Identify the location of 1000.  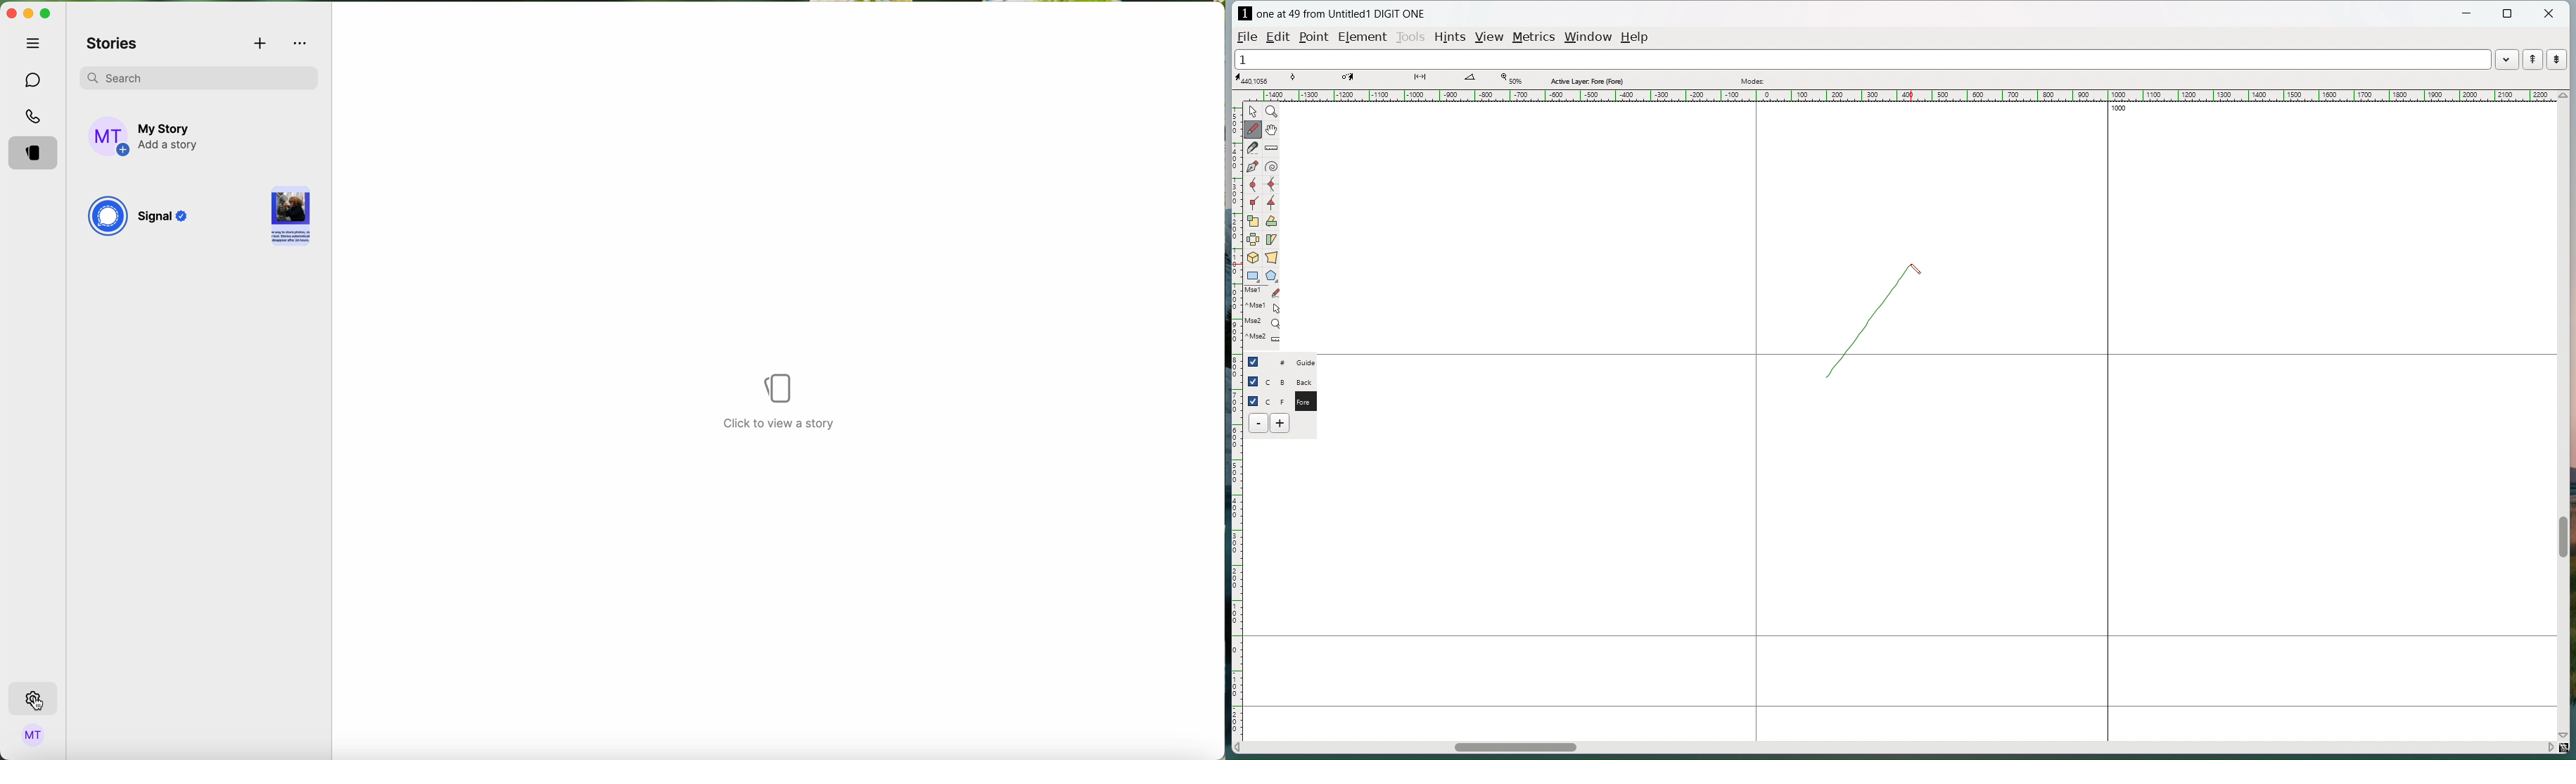
(2125, 110).